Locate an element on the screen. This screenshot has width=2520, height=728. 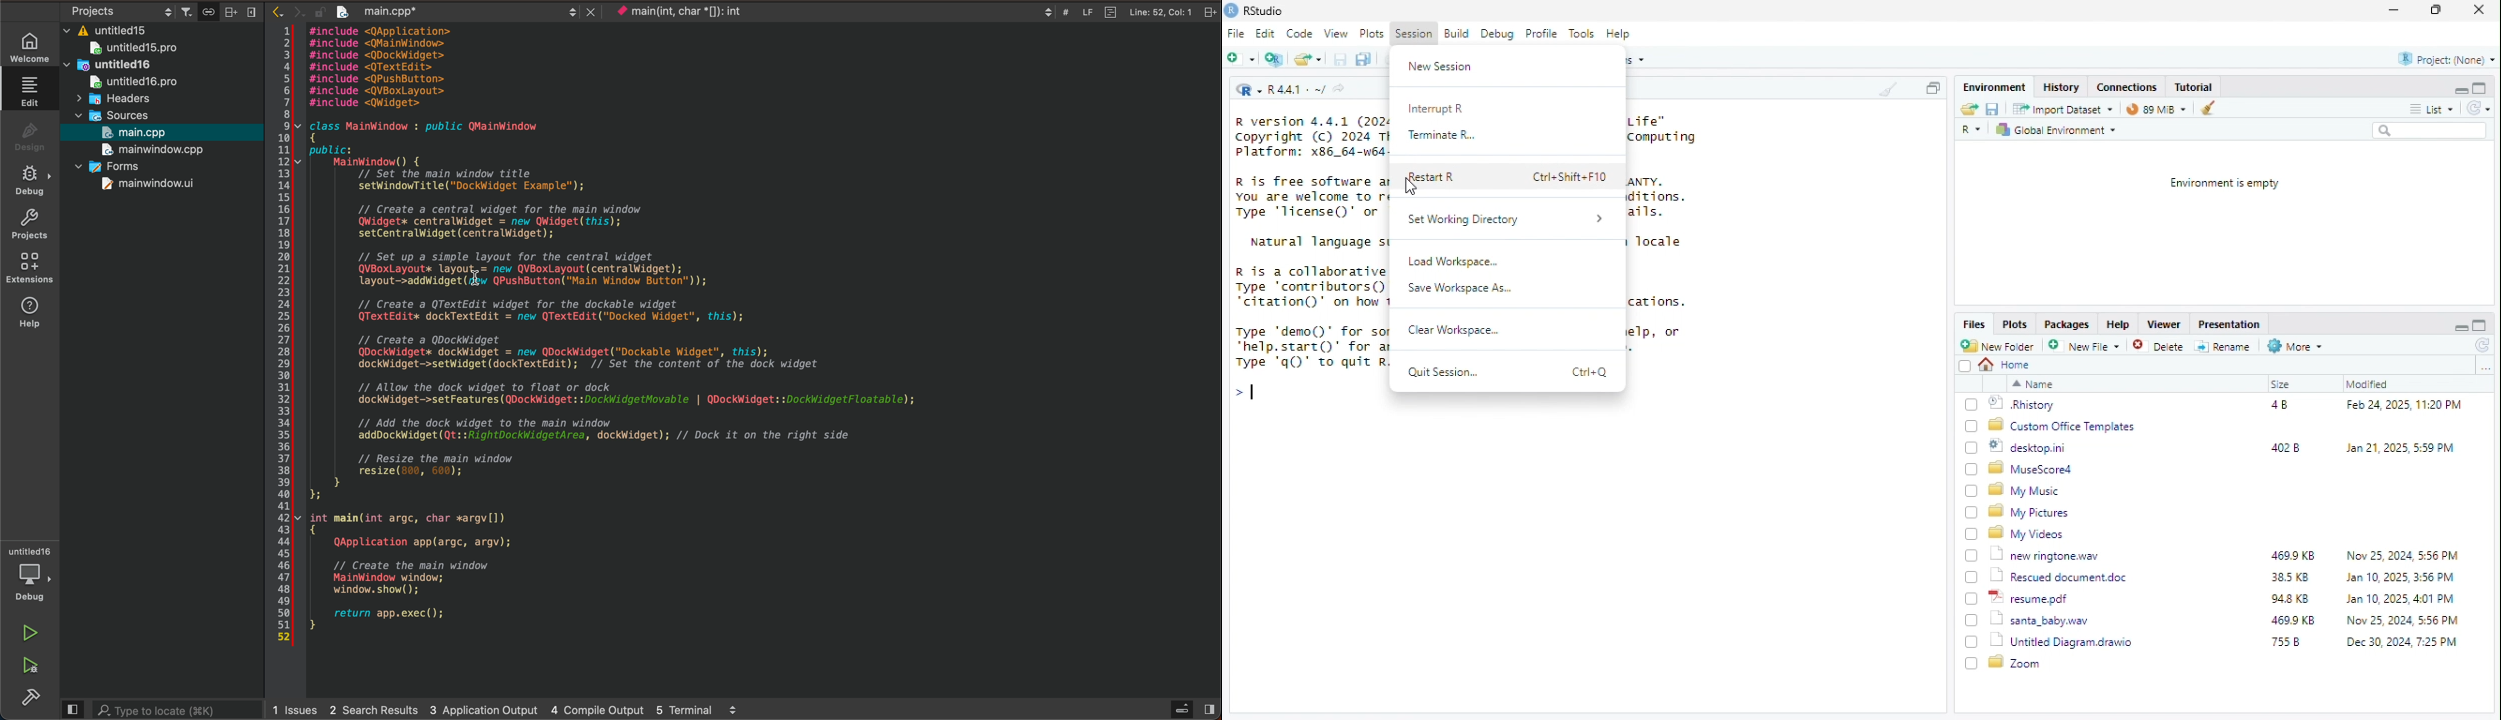
Tools is located at coordinates (1584, 33).